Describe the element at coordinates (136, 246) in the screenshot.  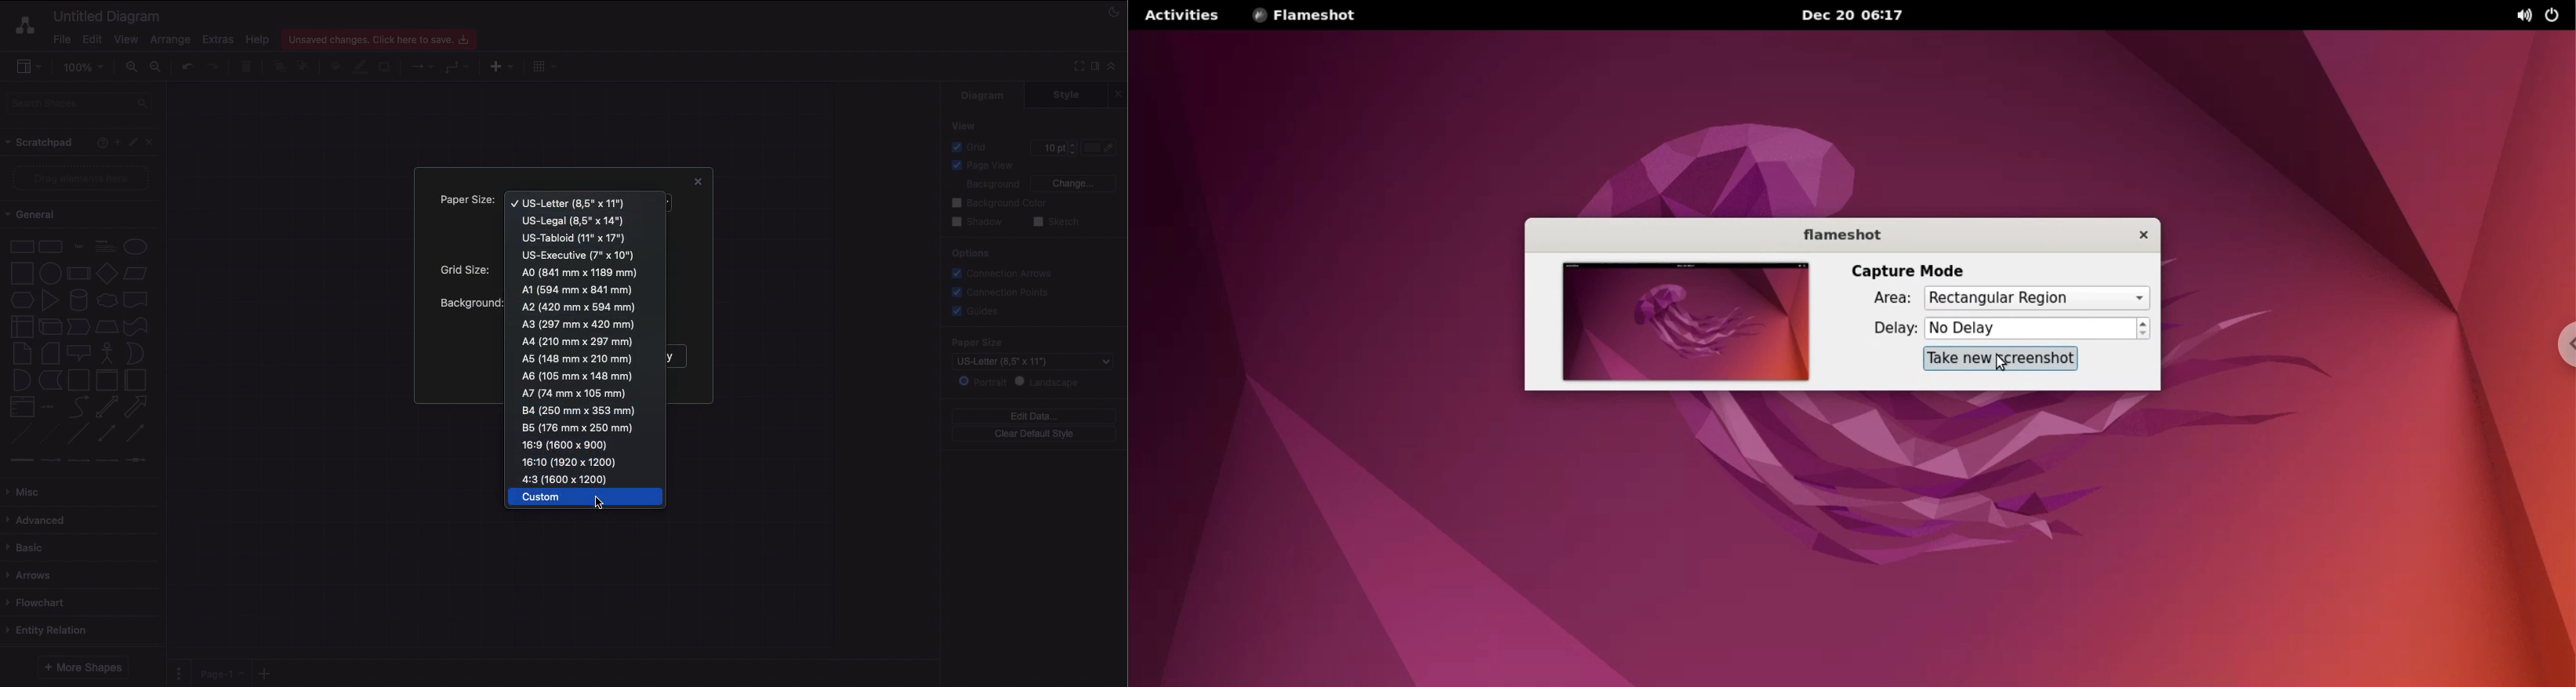
I see `Circle` at that location.